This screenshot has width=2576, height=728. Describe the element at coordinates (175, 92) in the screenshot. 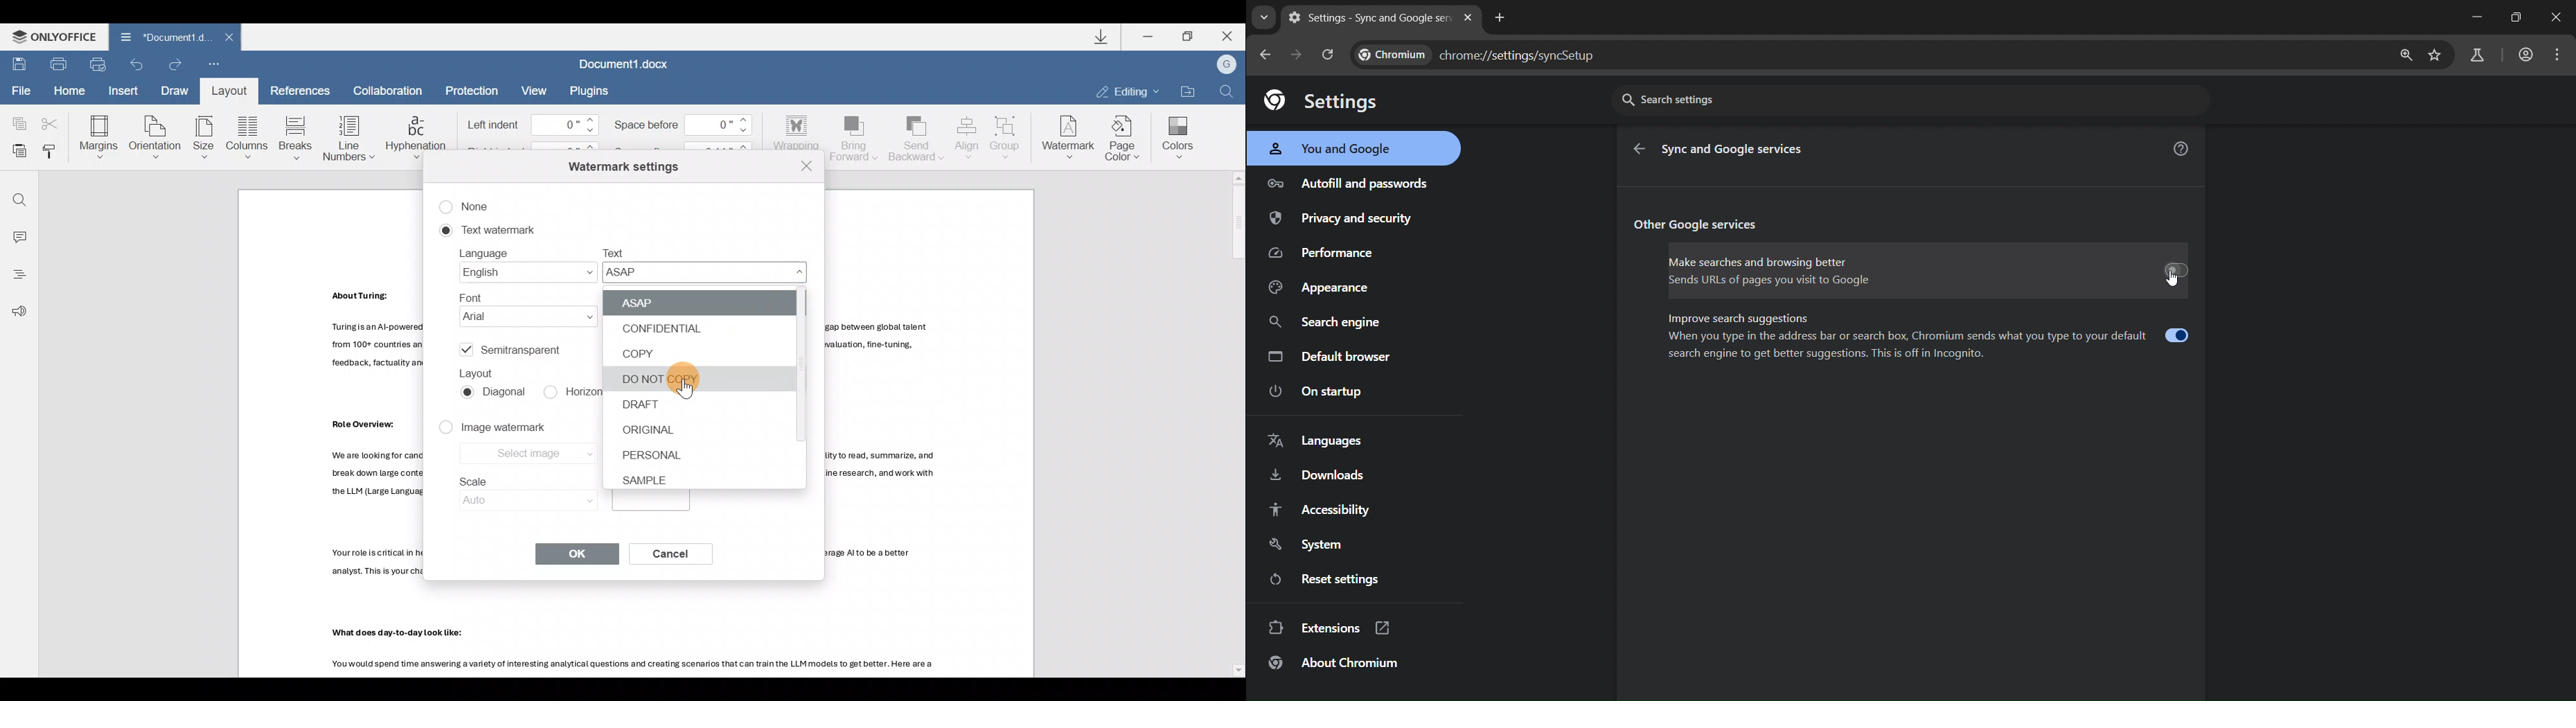

I see `Draw` at that location.